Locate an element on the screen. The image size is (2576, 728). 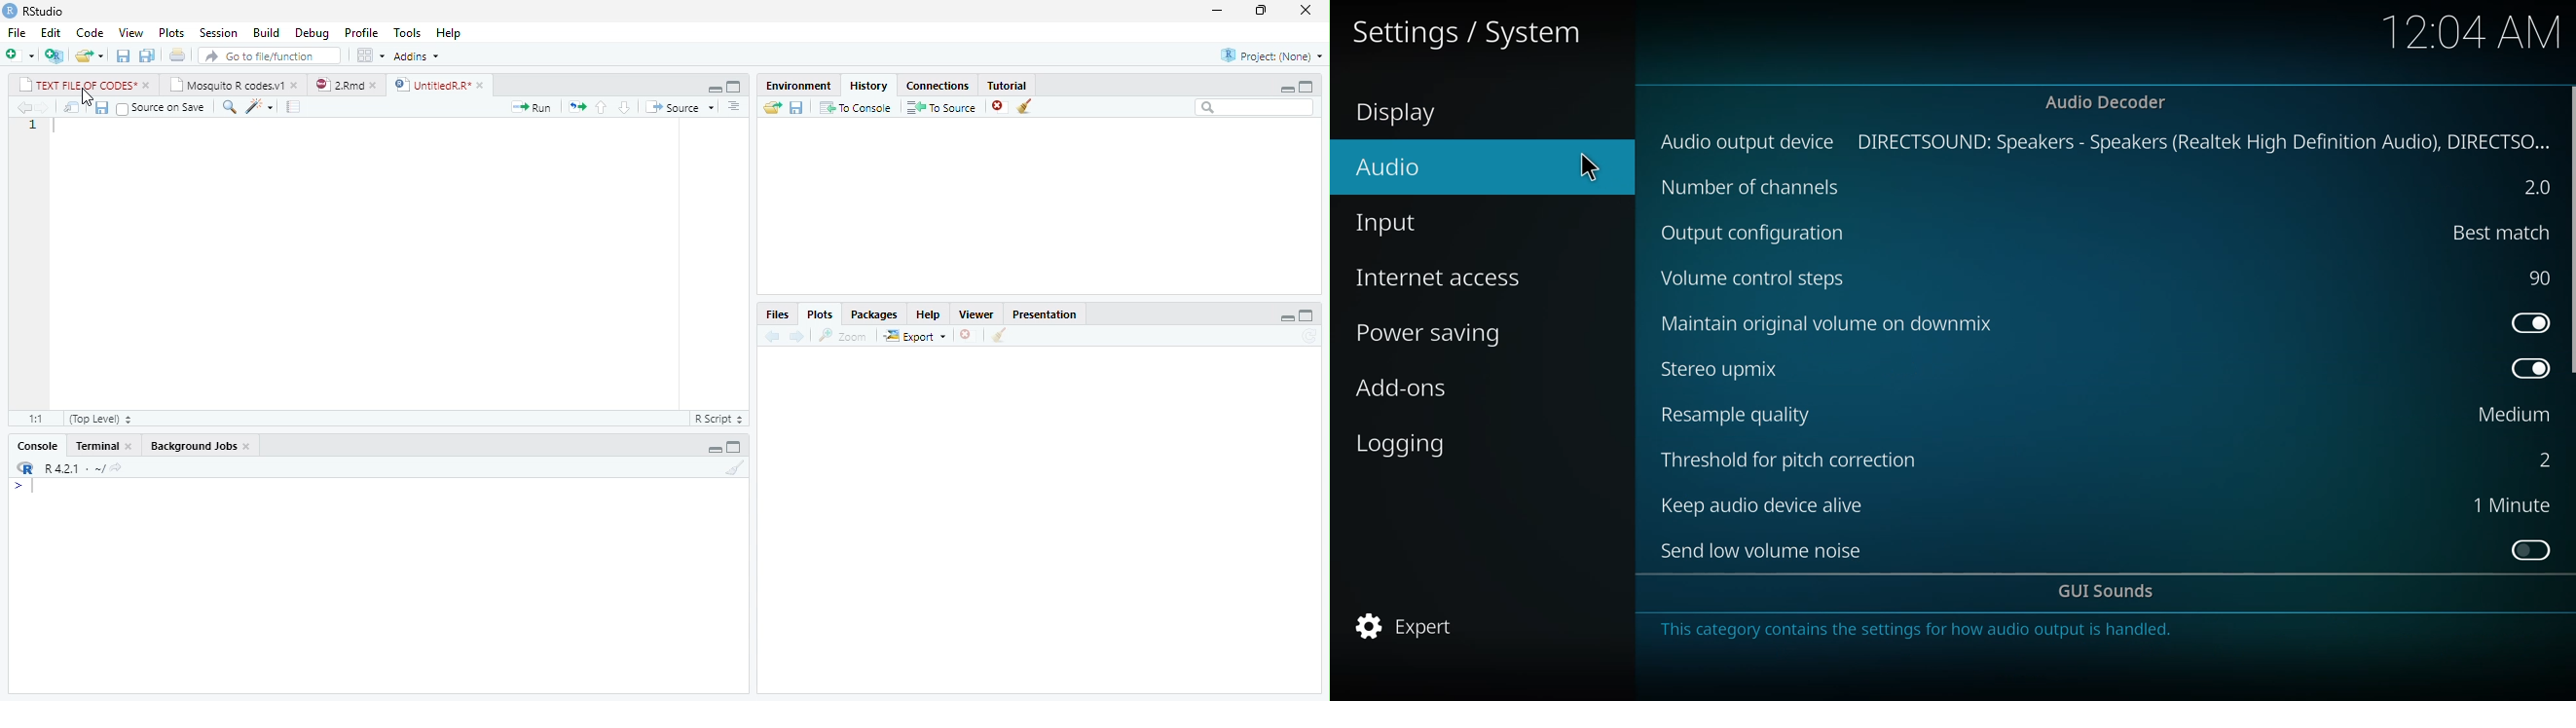
Debug is located at coordinates (313, 33).